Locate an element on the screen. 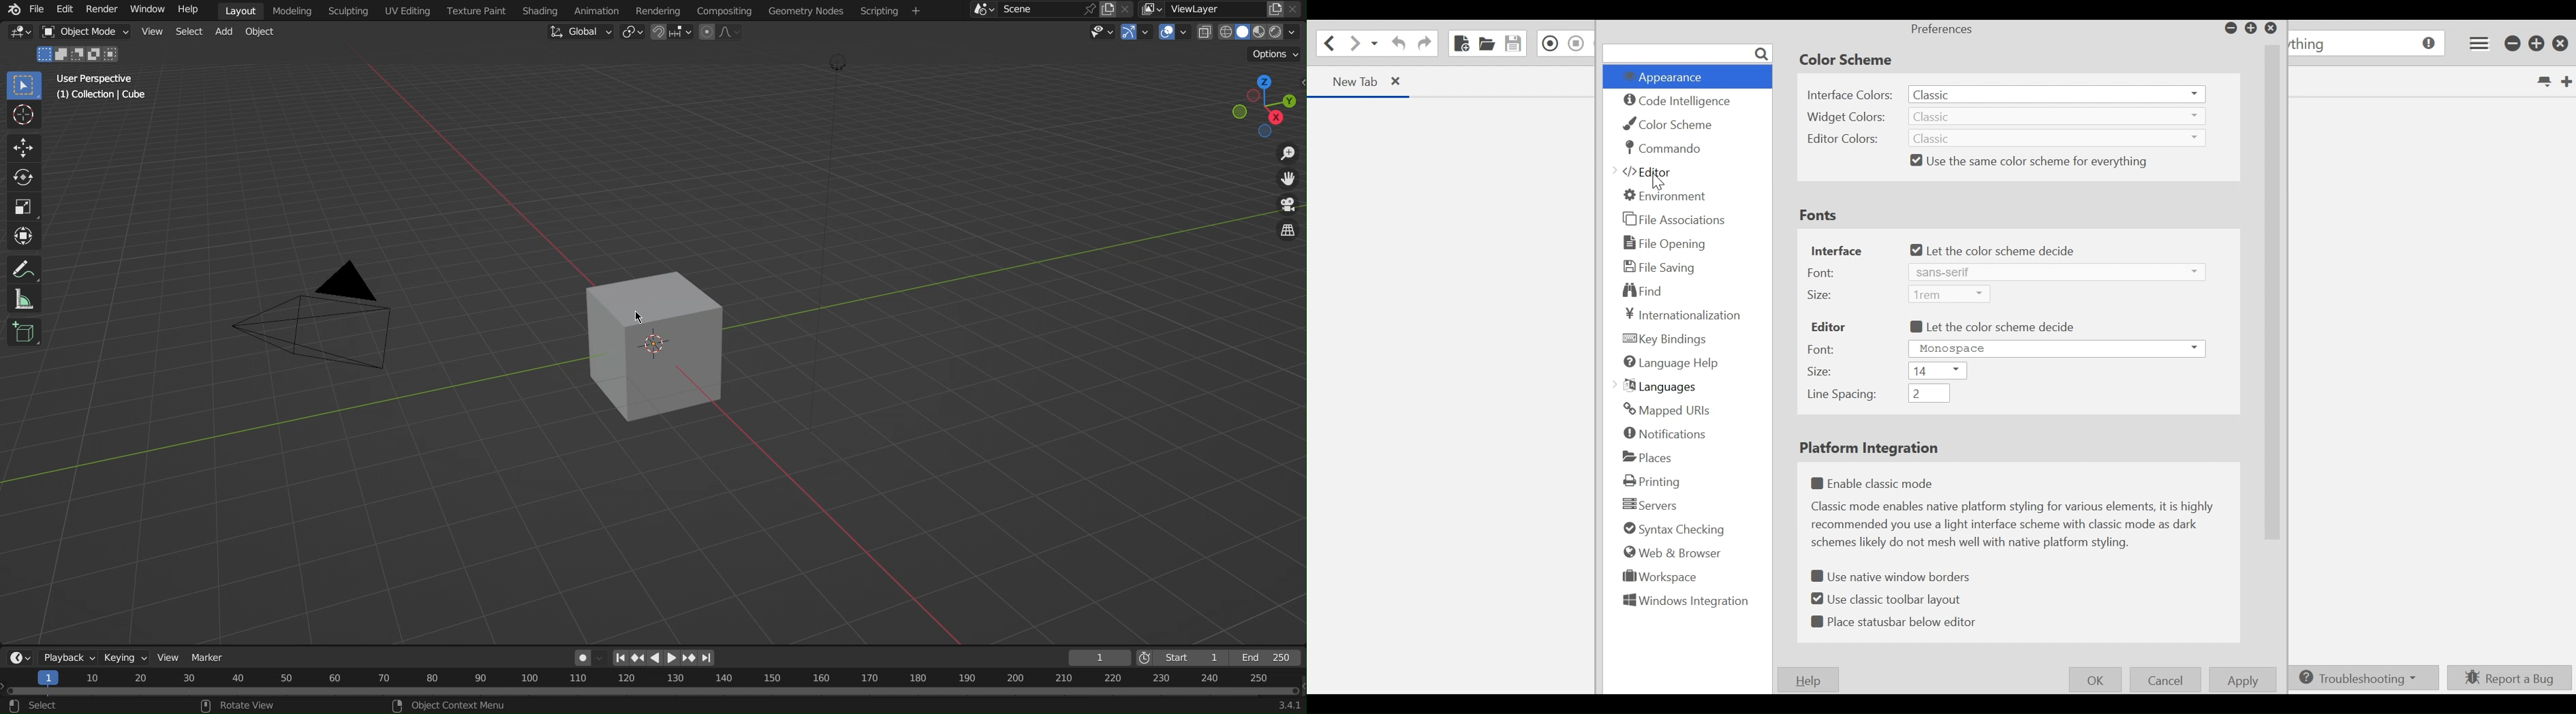  Texture Paint is located at coordinates (476, 11).